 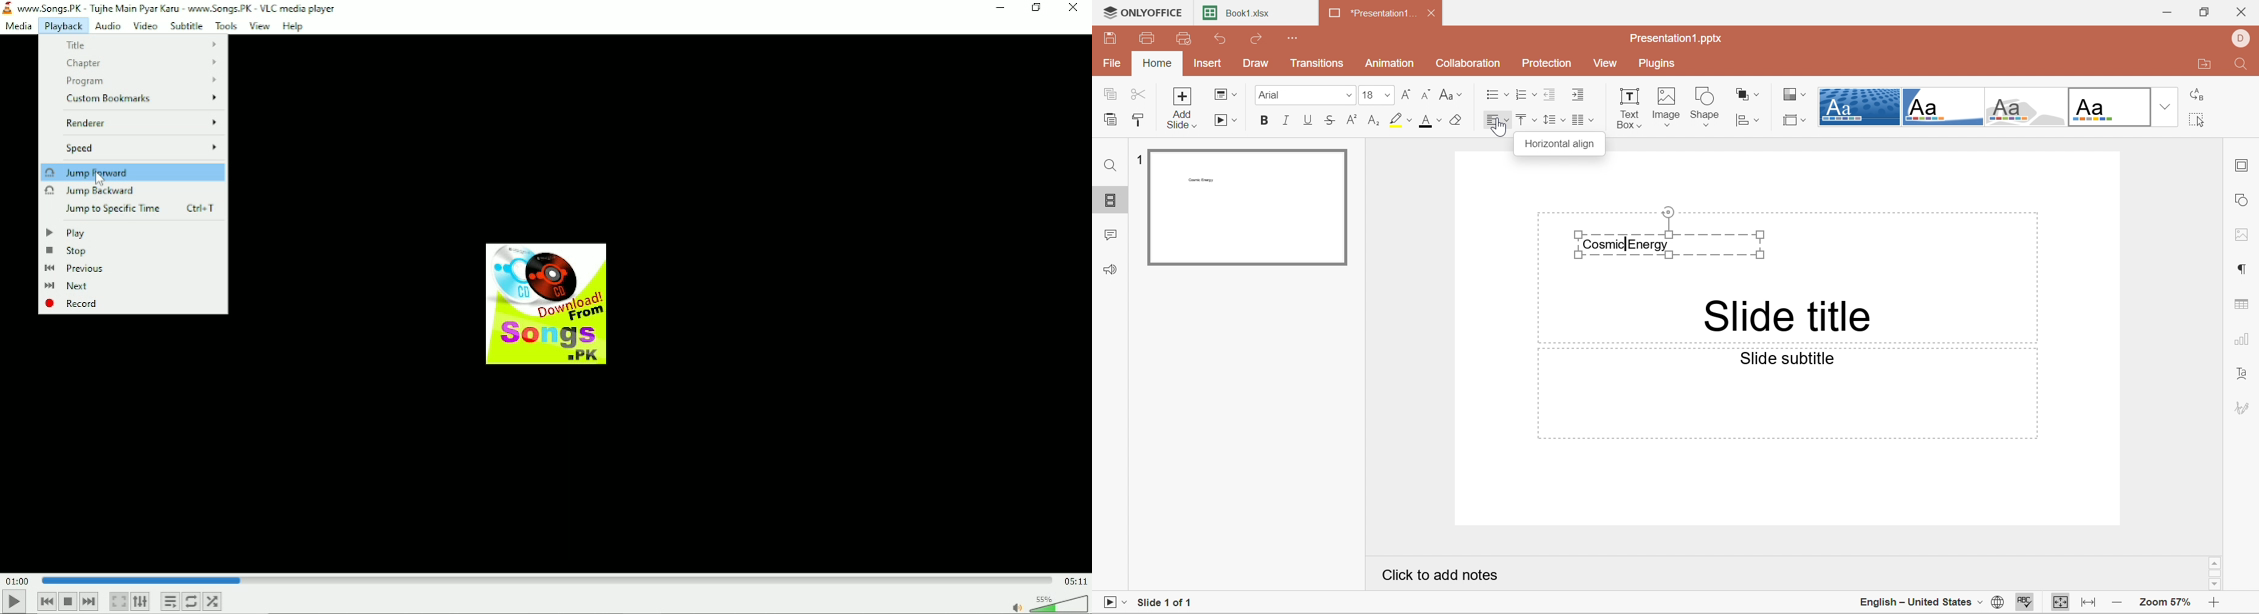 I want to click on Stop playback, so click(x=69, y=601).